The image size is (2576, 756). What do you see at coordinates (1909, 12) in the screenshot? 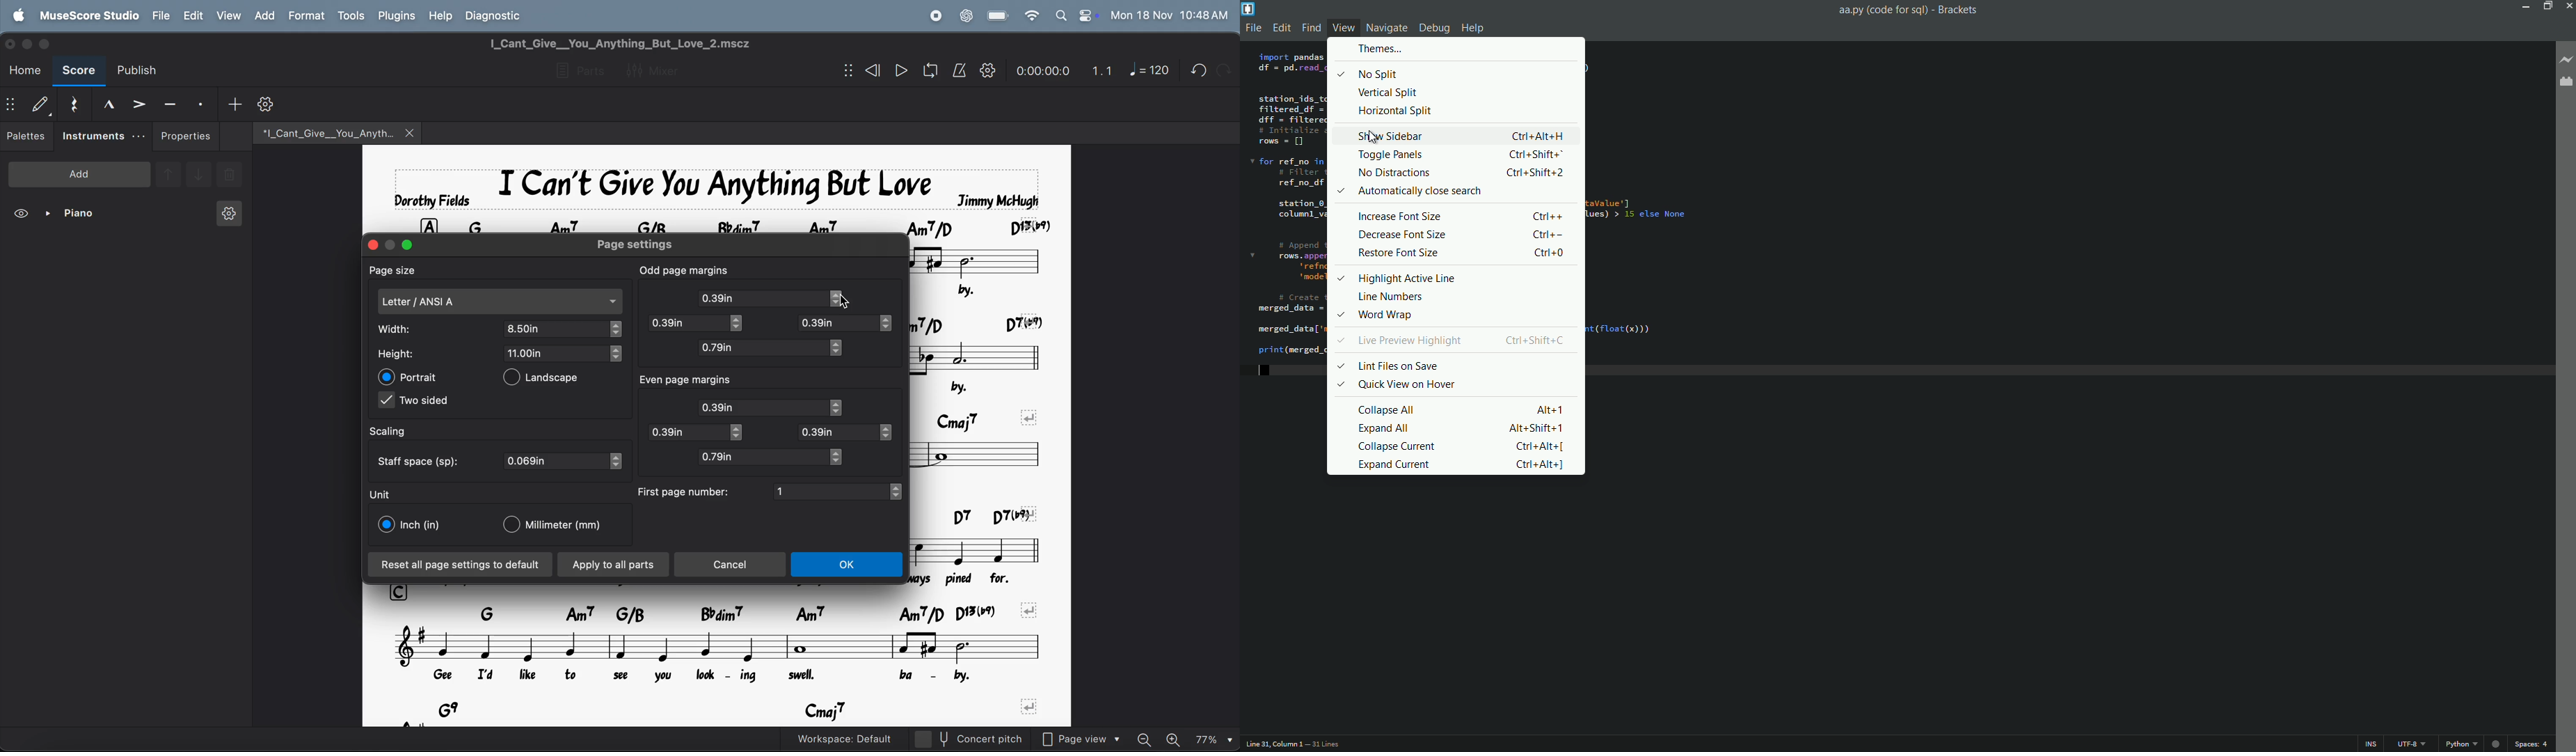
I see `aa.py (code for sq) - Brackets` at bounding box center [1909, 12].